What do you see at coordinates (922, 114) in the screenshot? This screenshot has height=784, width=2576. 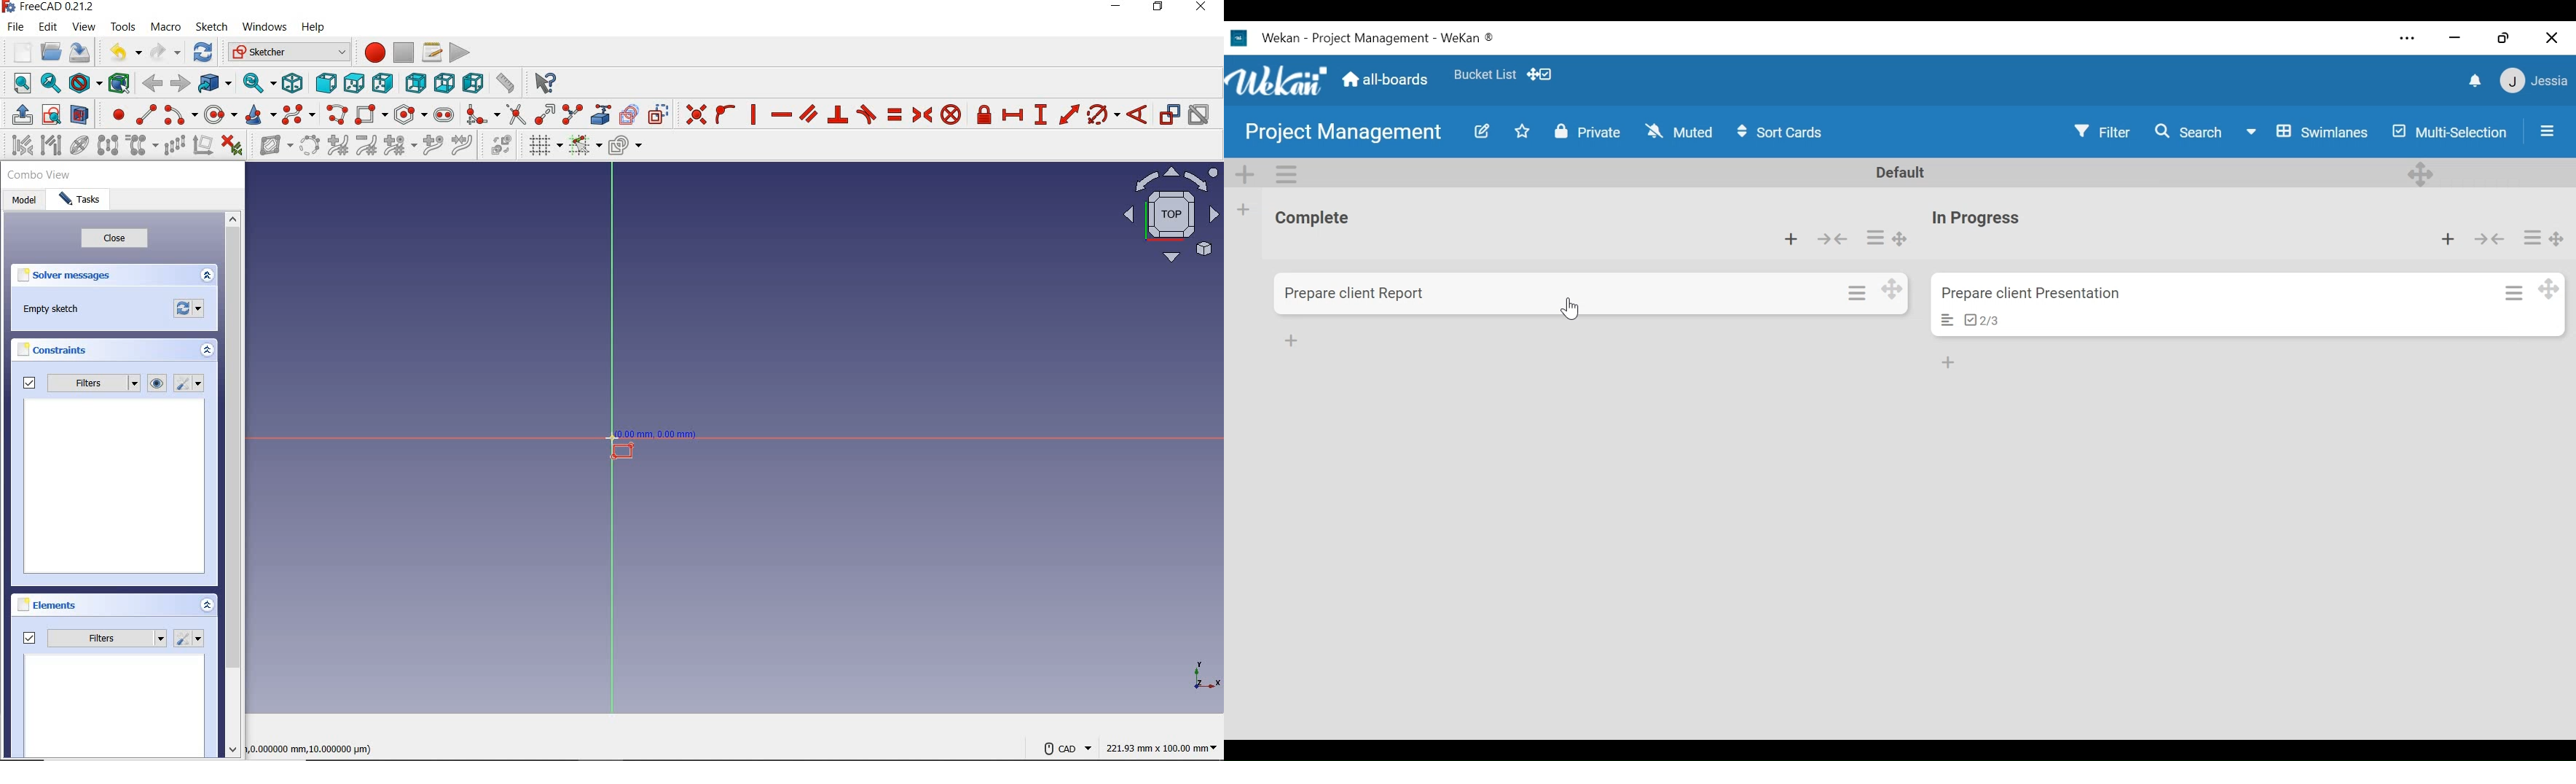 I see `constrain symmetrical` at bounding box center [922, 114].